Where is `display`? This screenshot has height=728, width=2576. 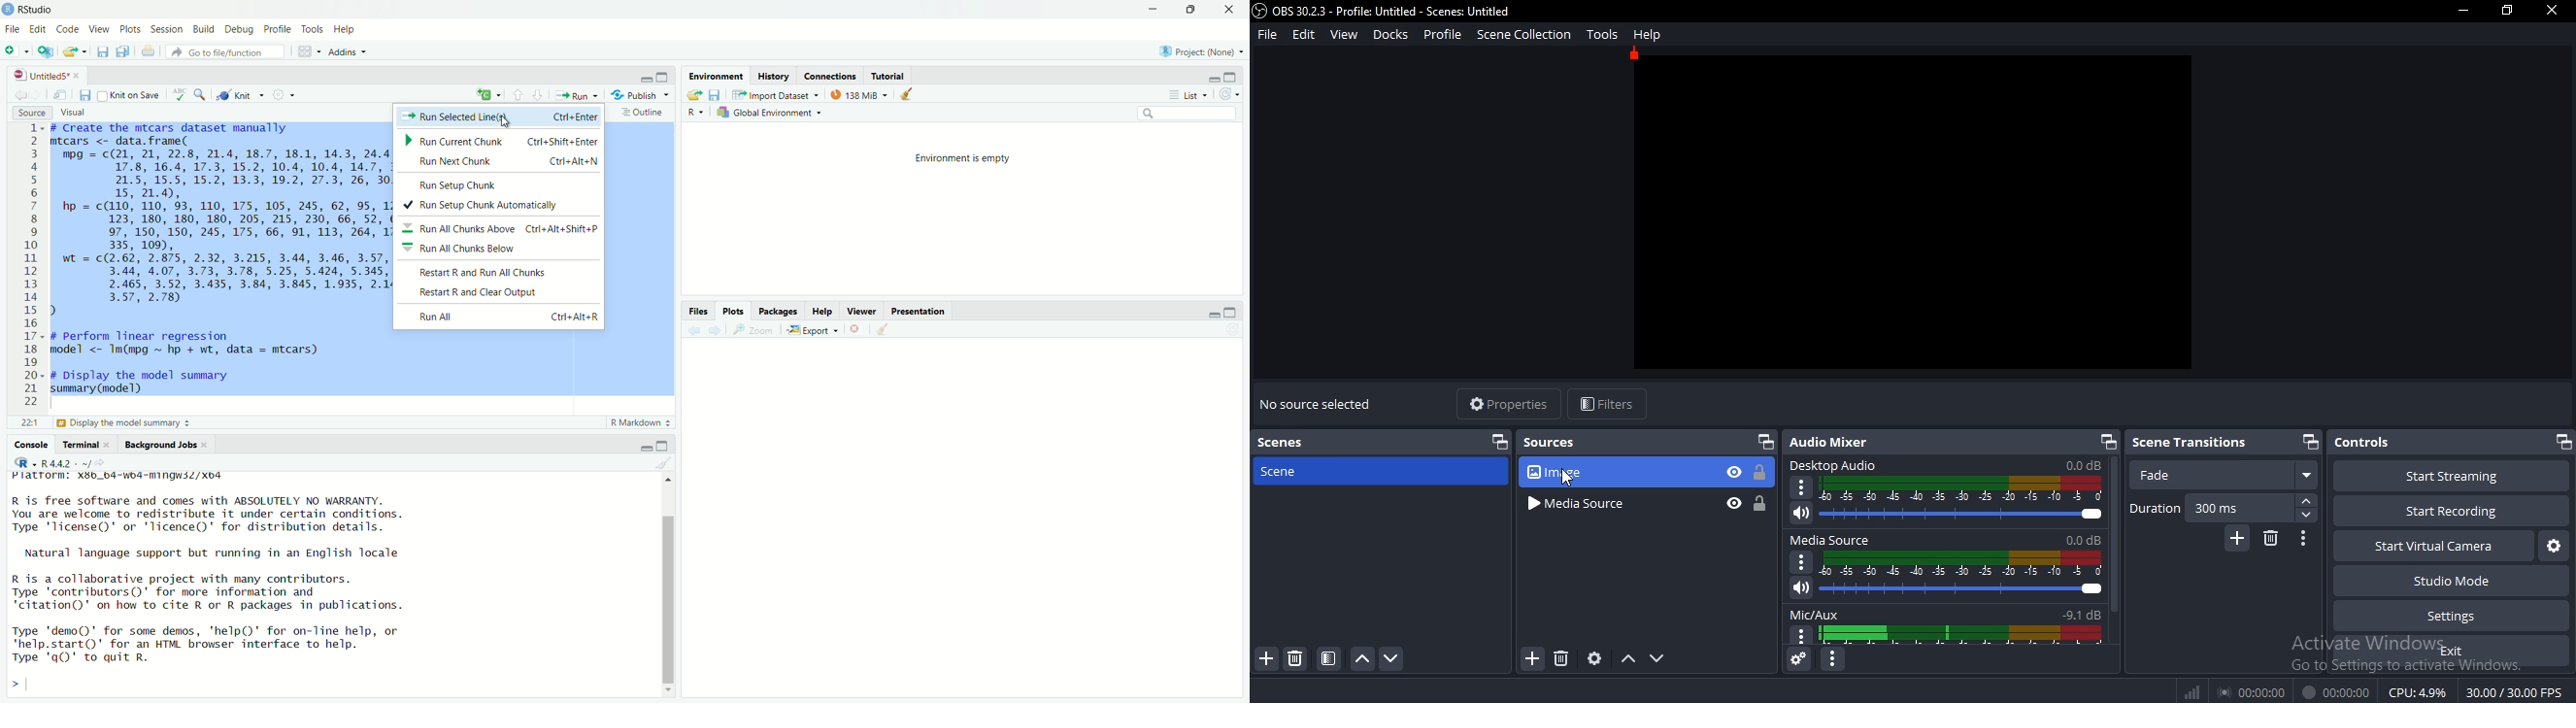
display is located at coordinates (1959, 564).